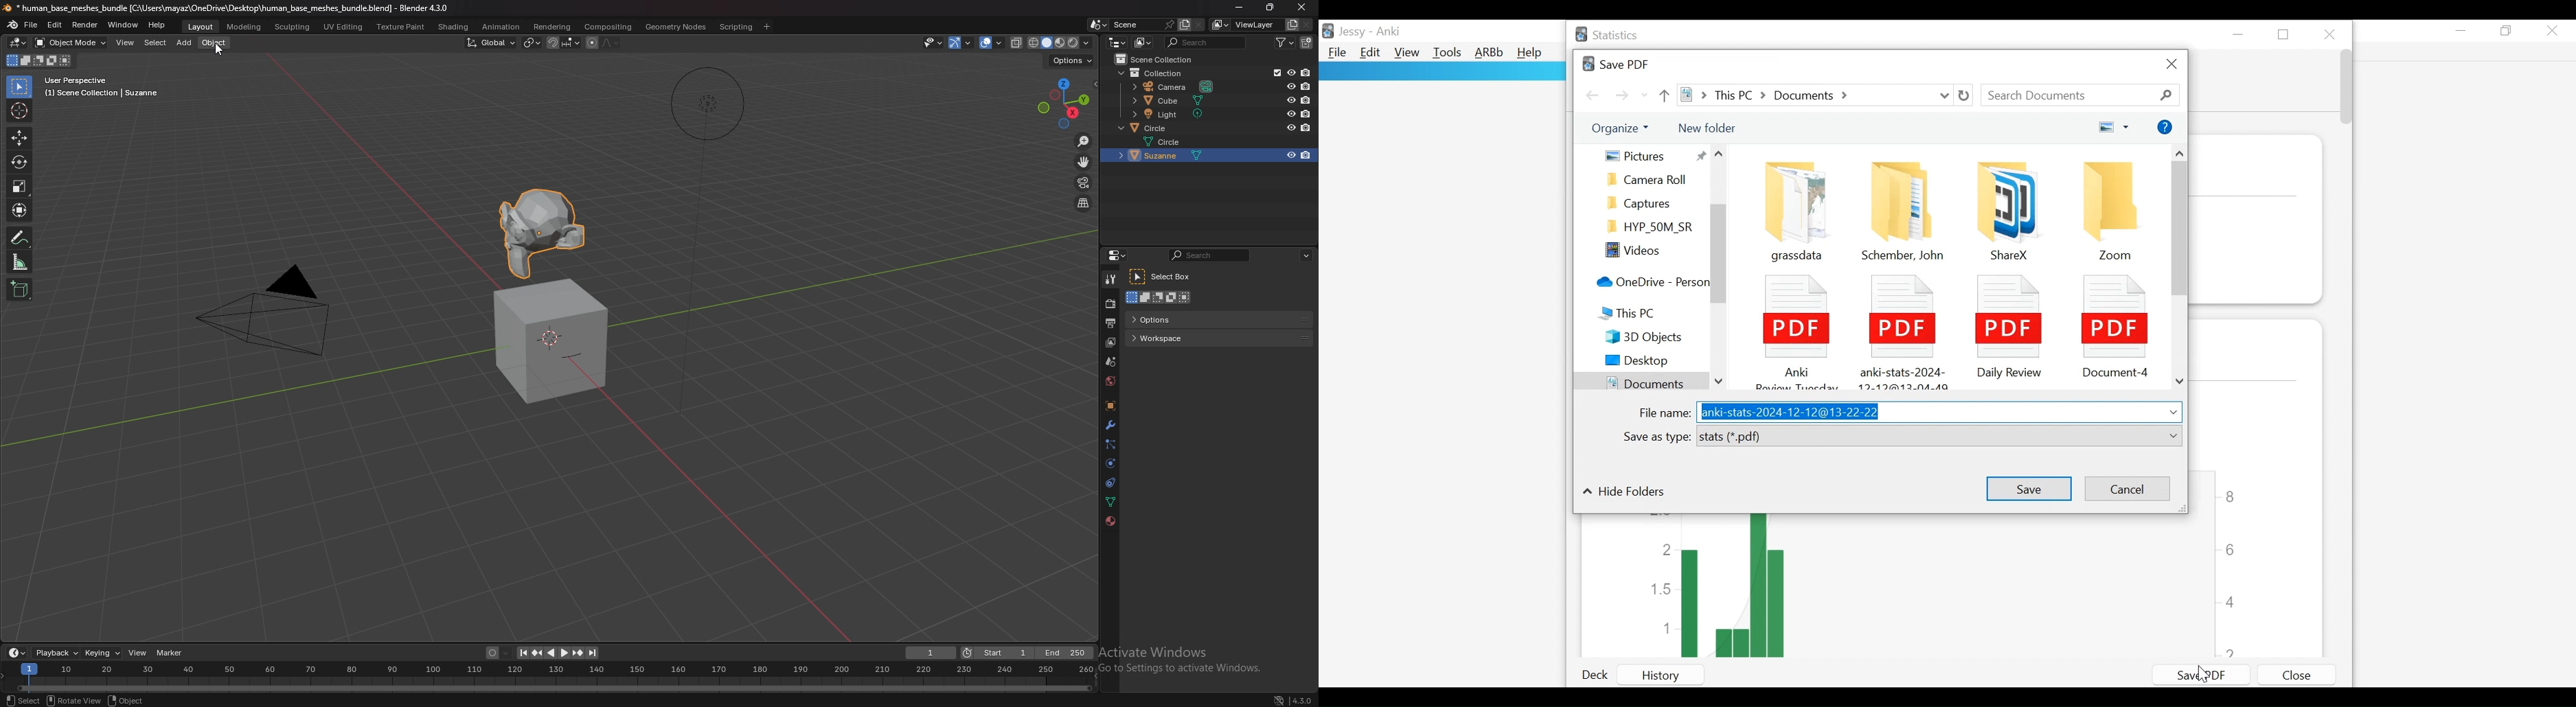  I want to click on view, so click(127, 42).